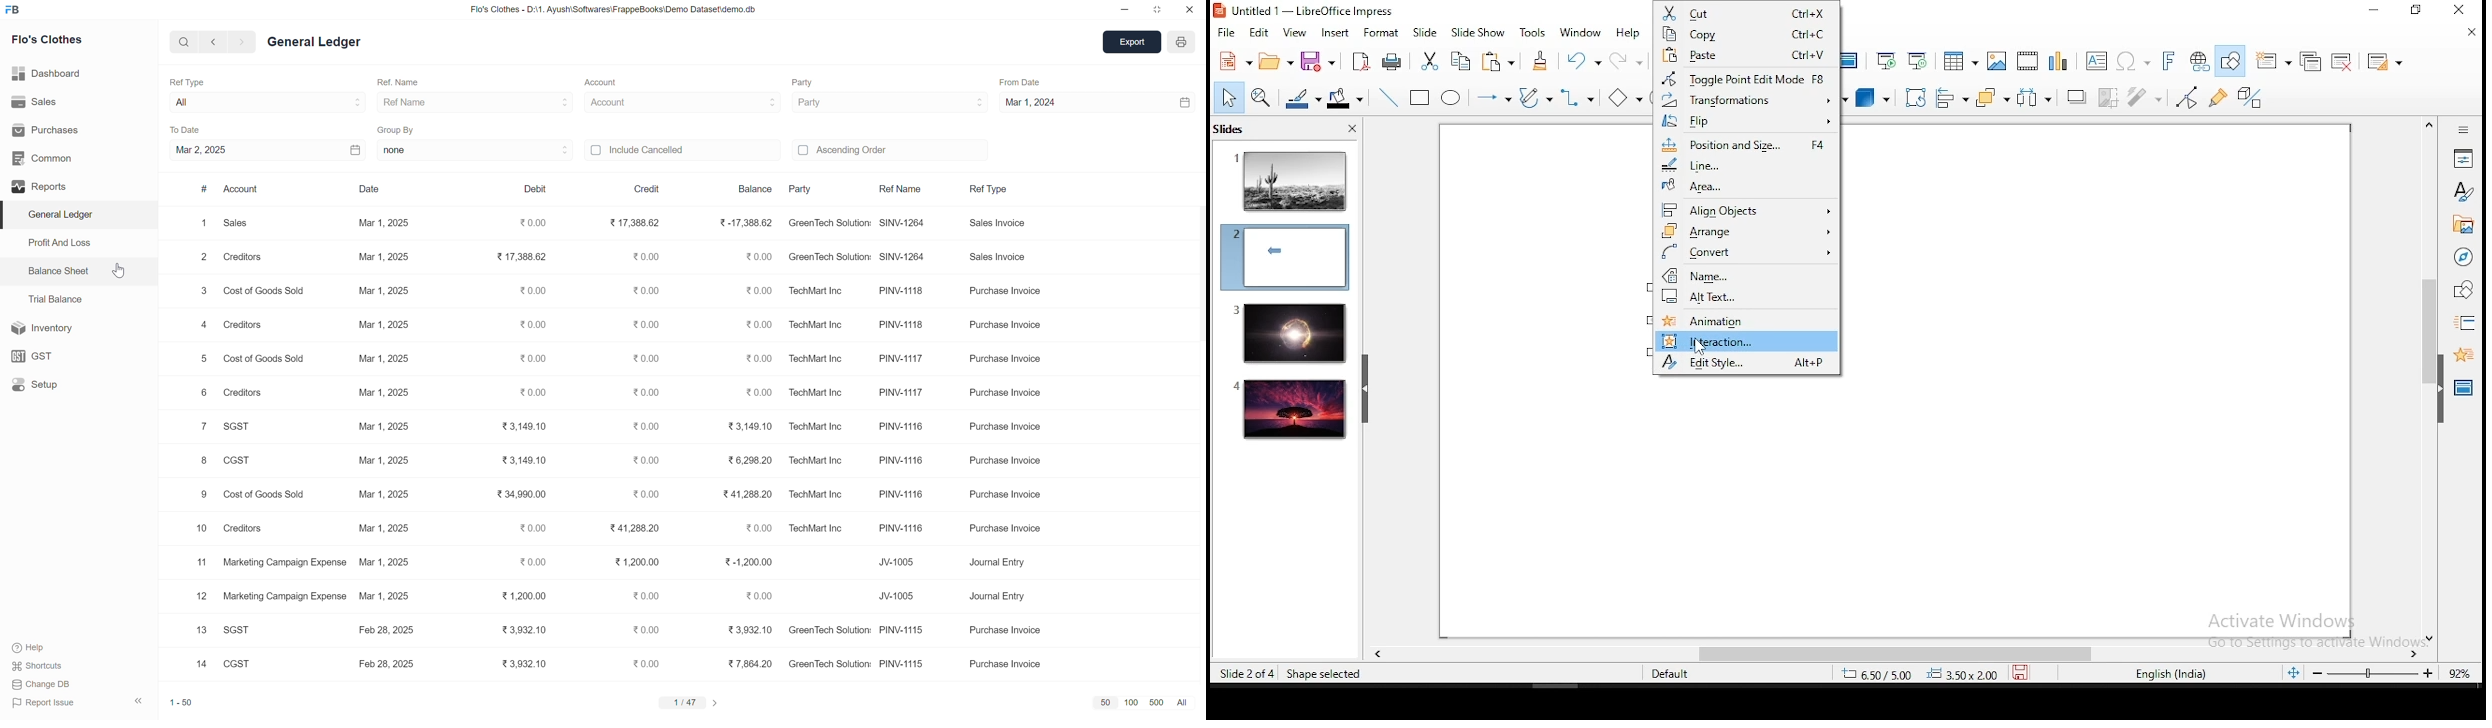 Image resolution: width=2492 pixels, height=728 pixels. What do you see at coordinates (1748, 78) in the screenshot?
I see `toggle point edit mode` at bounding box center [1748, 78].